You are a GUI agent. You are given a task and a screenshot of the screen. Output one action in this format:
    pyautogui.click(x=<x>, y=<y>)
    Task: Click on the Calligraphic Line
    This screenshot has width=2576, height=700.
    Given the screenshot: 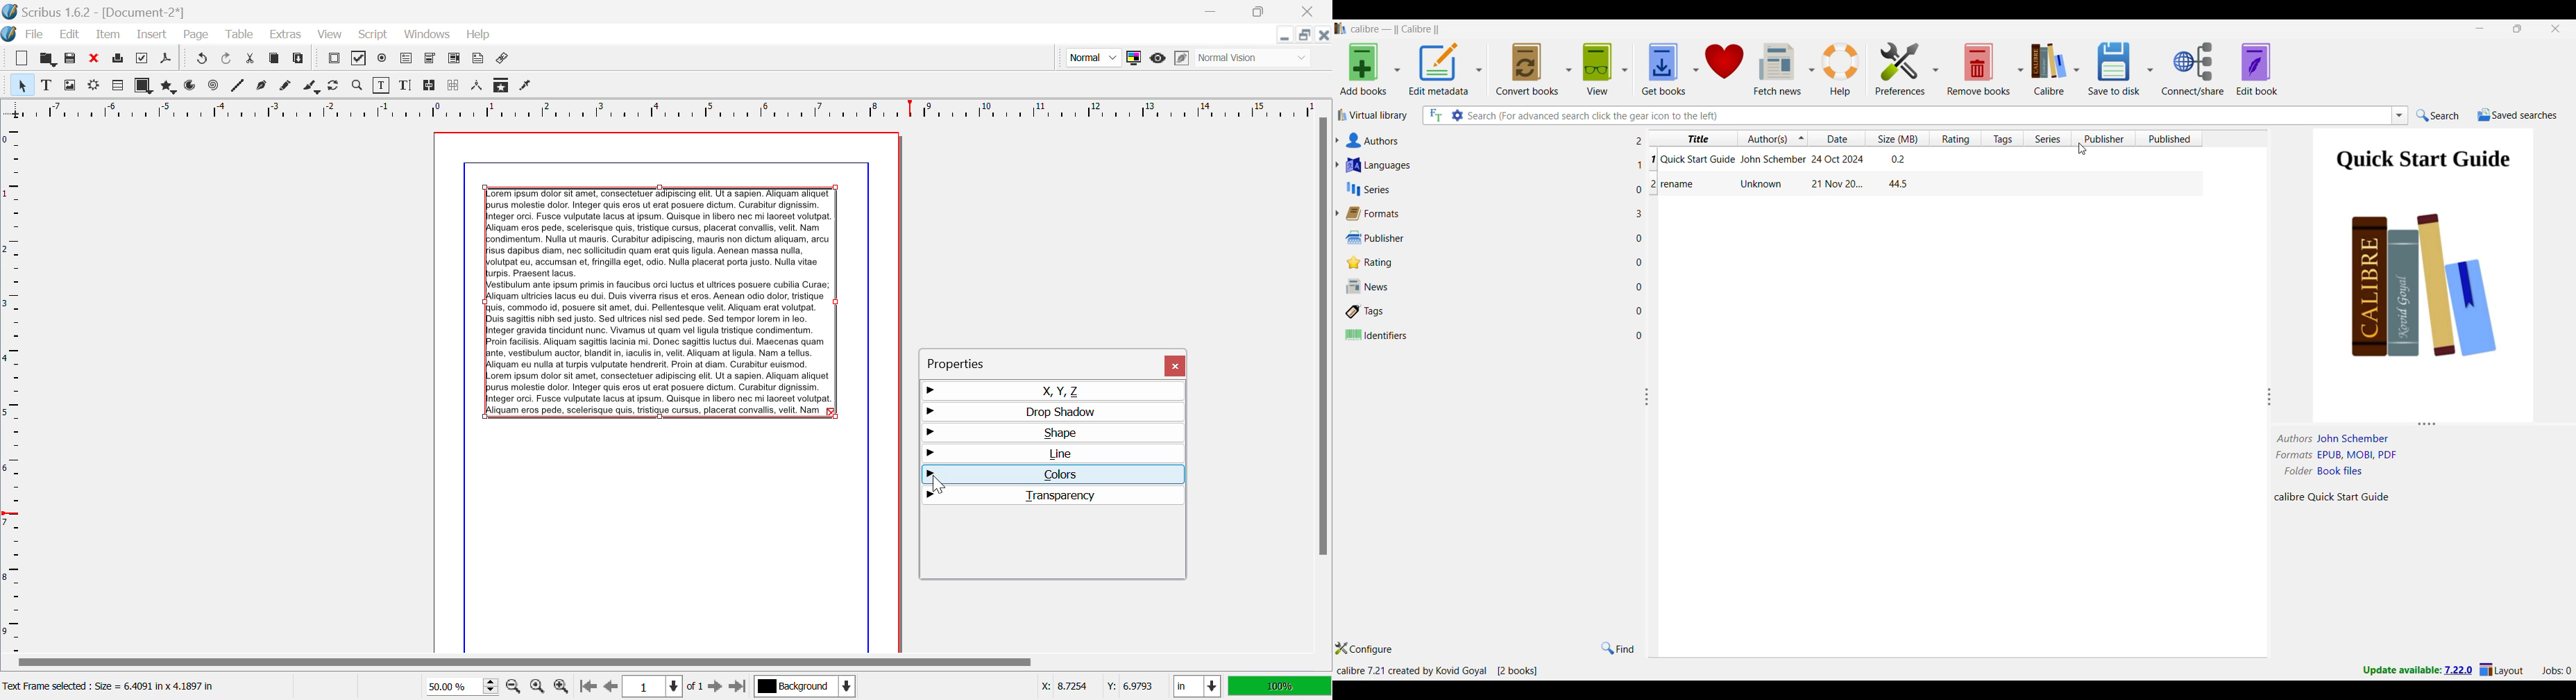 What is the action you would take?
    pyautogui.click(x=312, y=88)
    